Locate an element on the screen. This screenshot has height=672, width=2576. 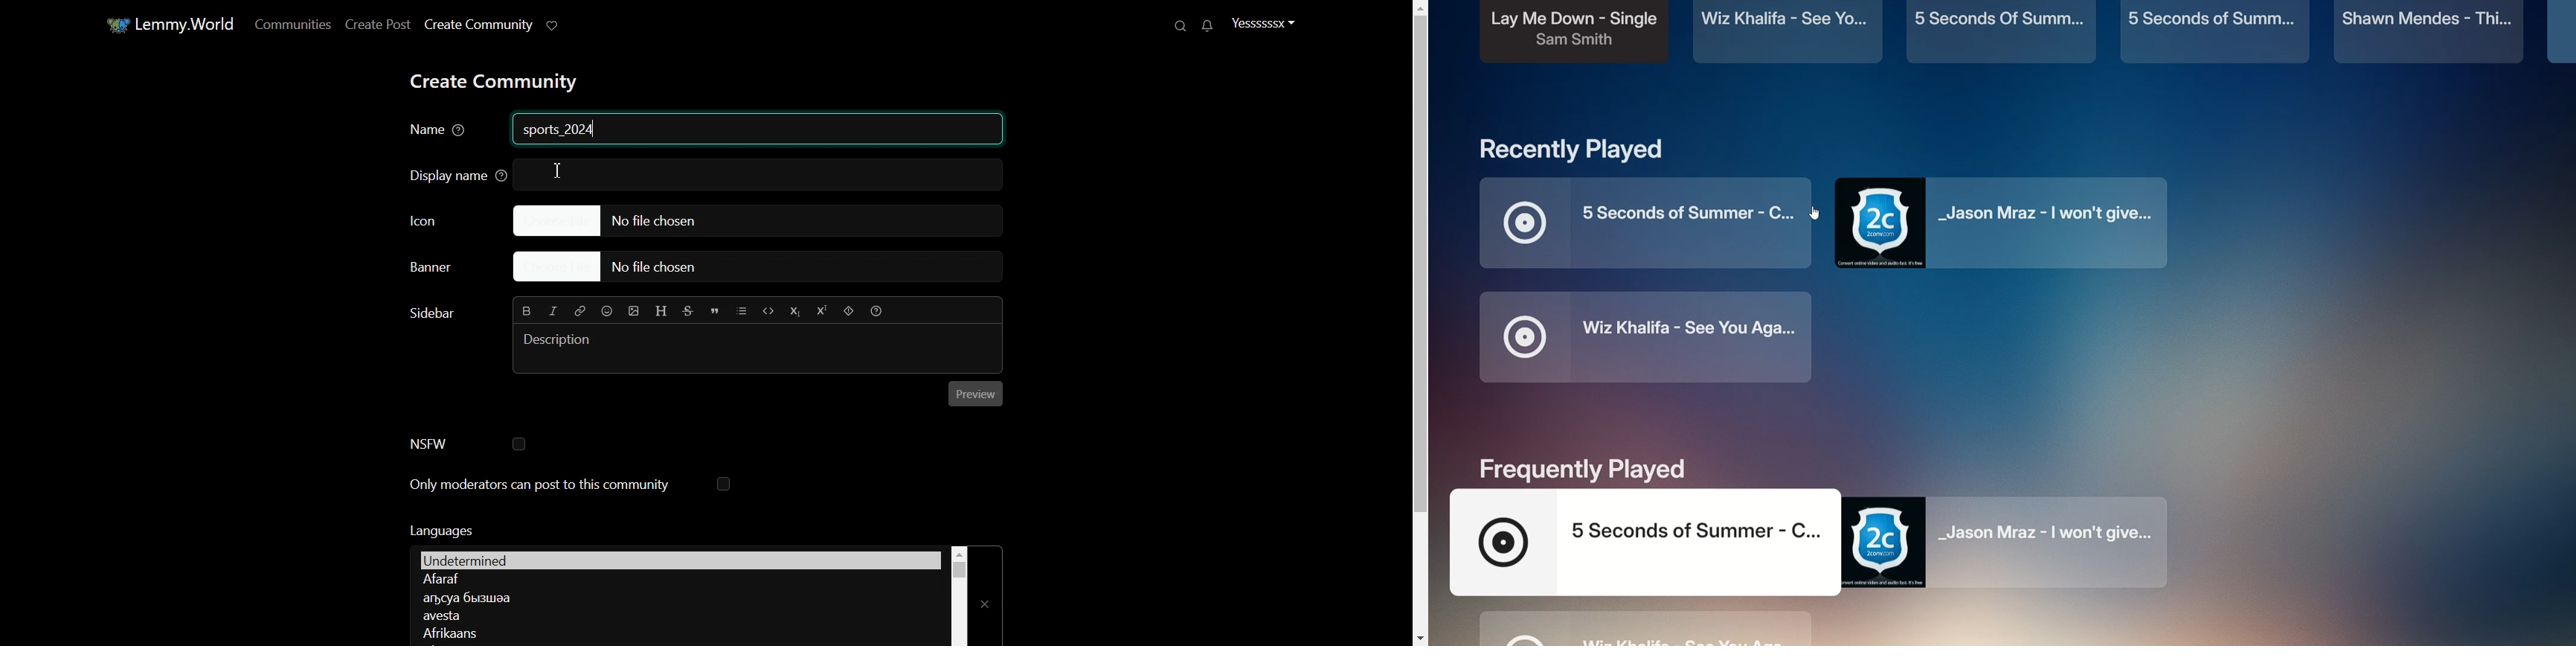
Recently Played is located at coordinates (1574, 151).